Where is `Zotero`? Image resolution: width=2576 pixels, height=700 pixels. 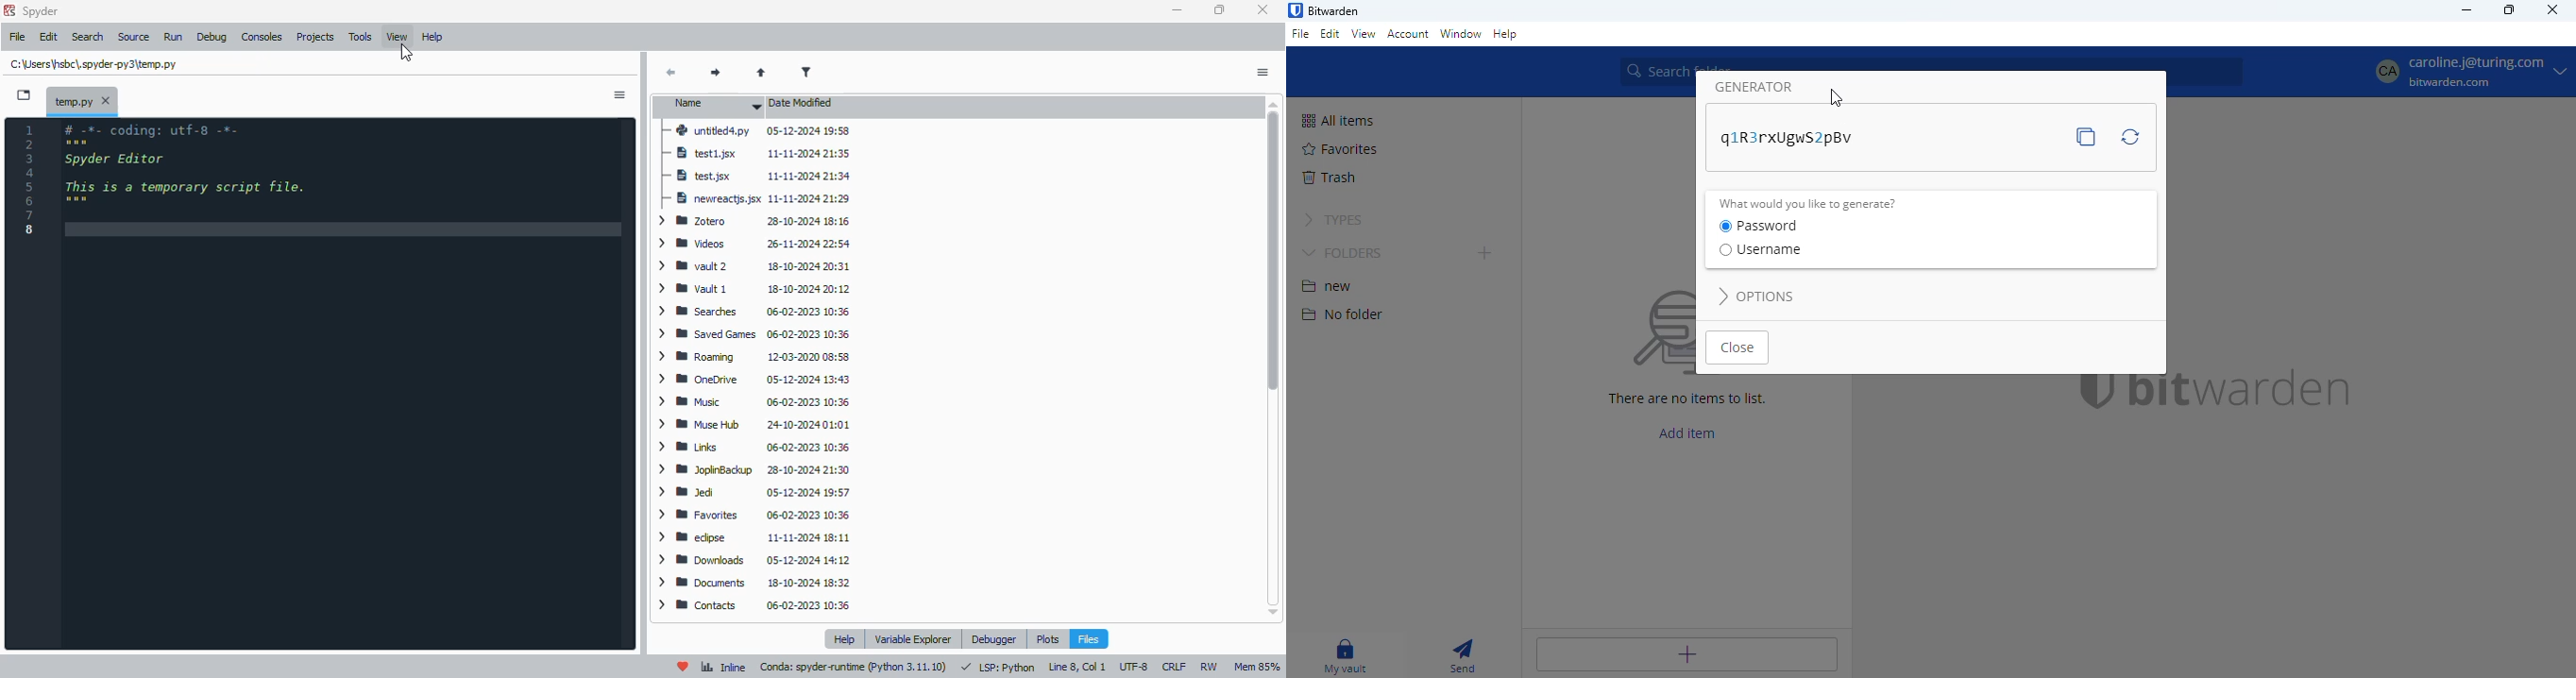
Zotero is located at coordinates (754, 220).